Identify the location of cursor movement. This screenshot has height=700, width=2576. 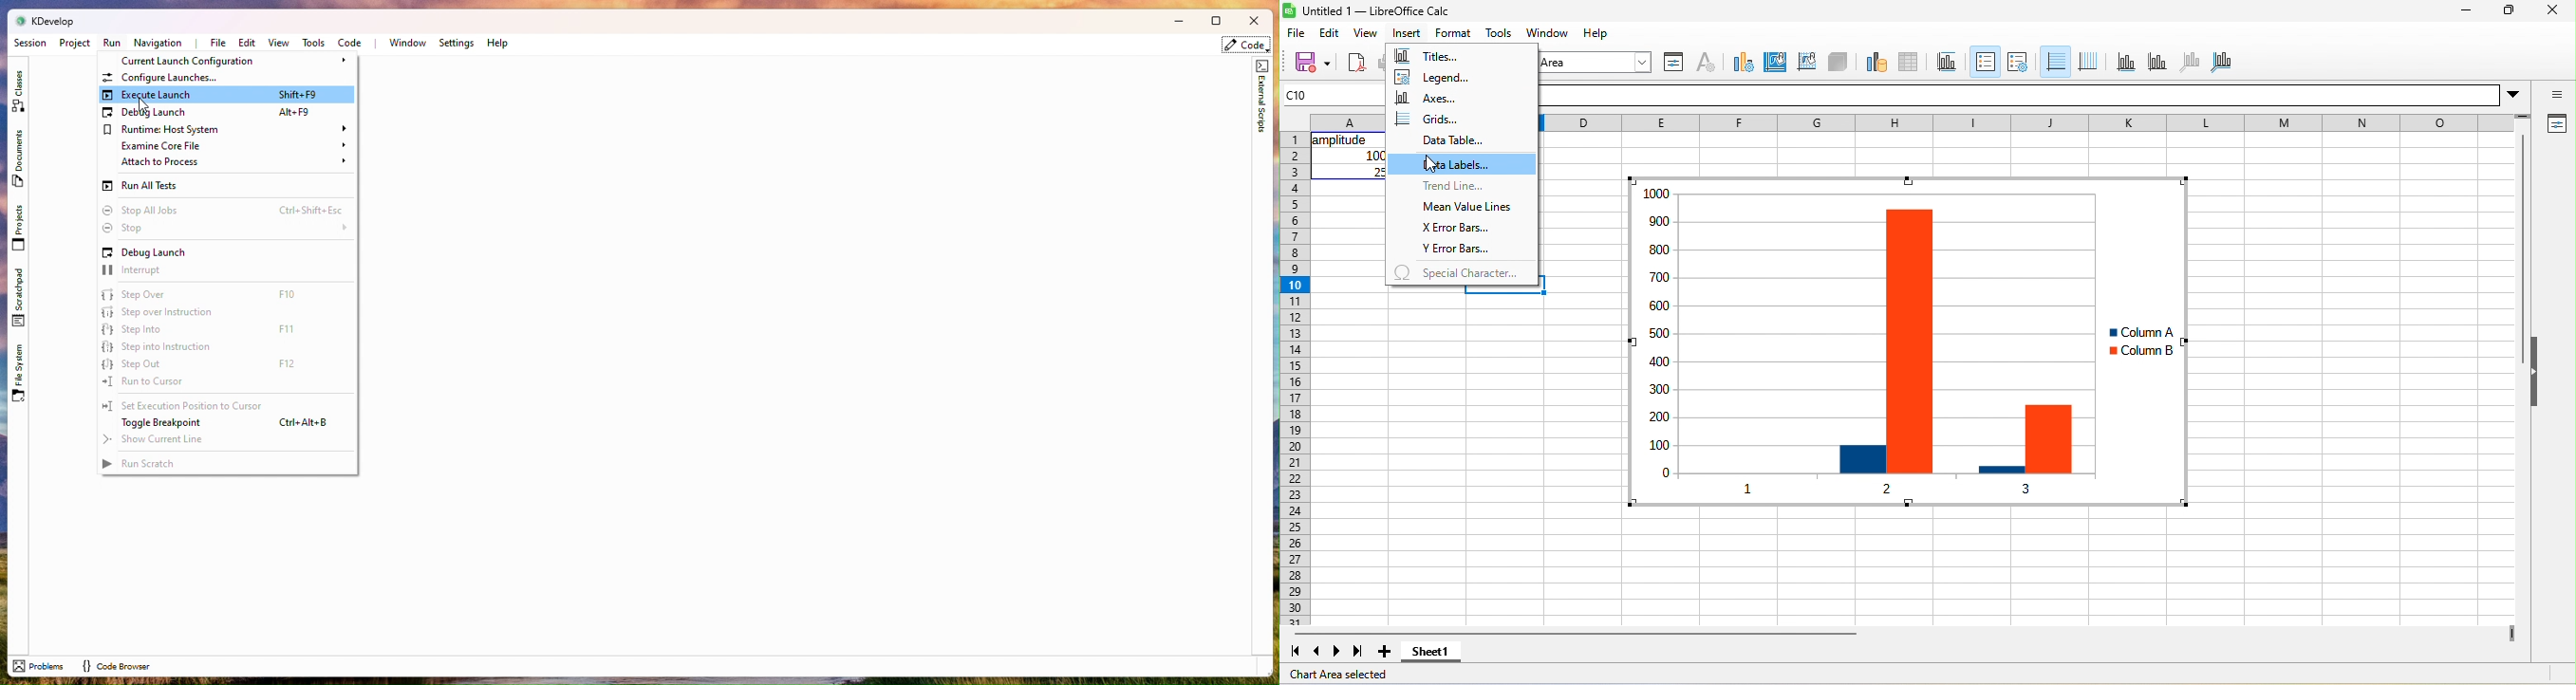
(1437, 165).